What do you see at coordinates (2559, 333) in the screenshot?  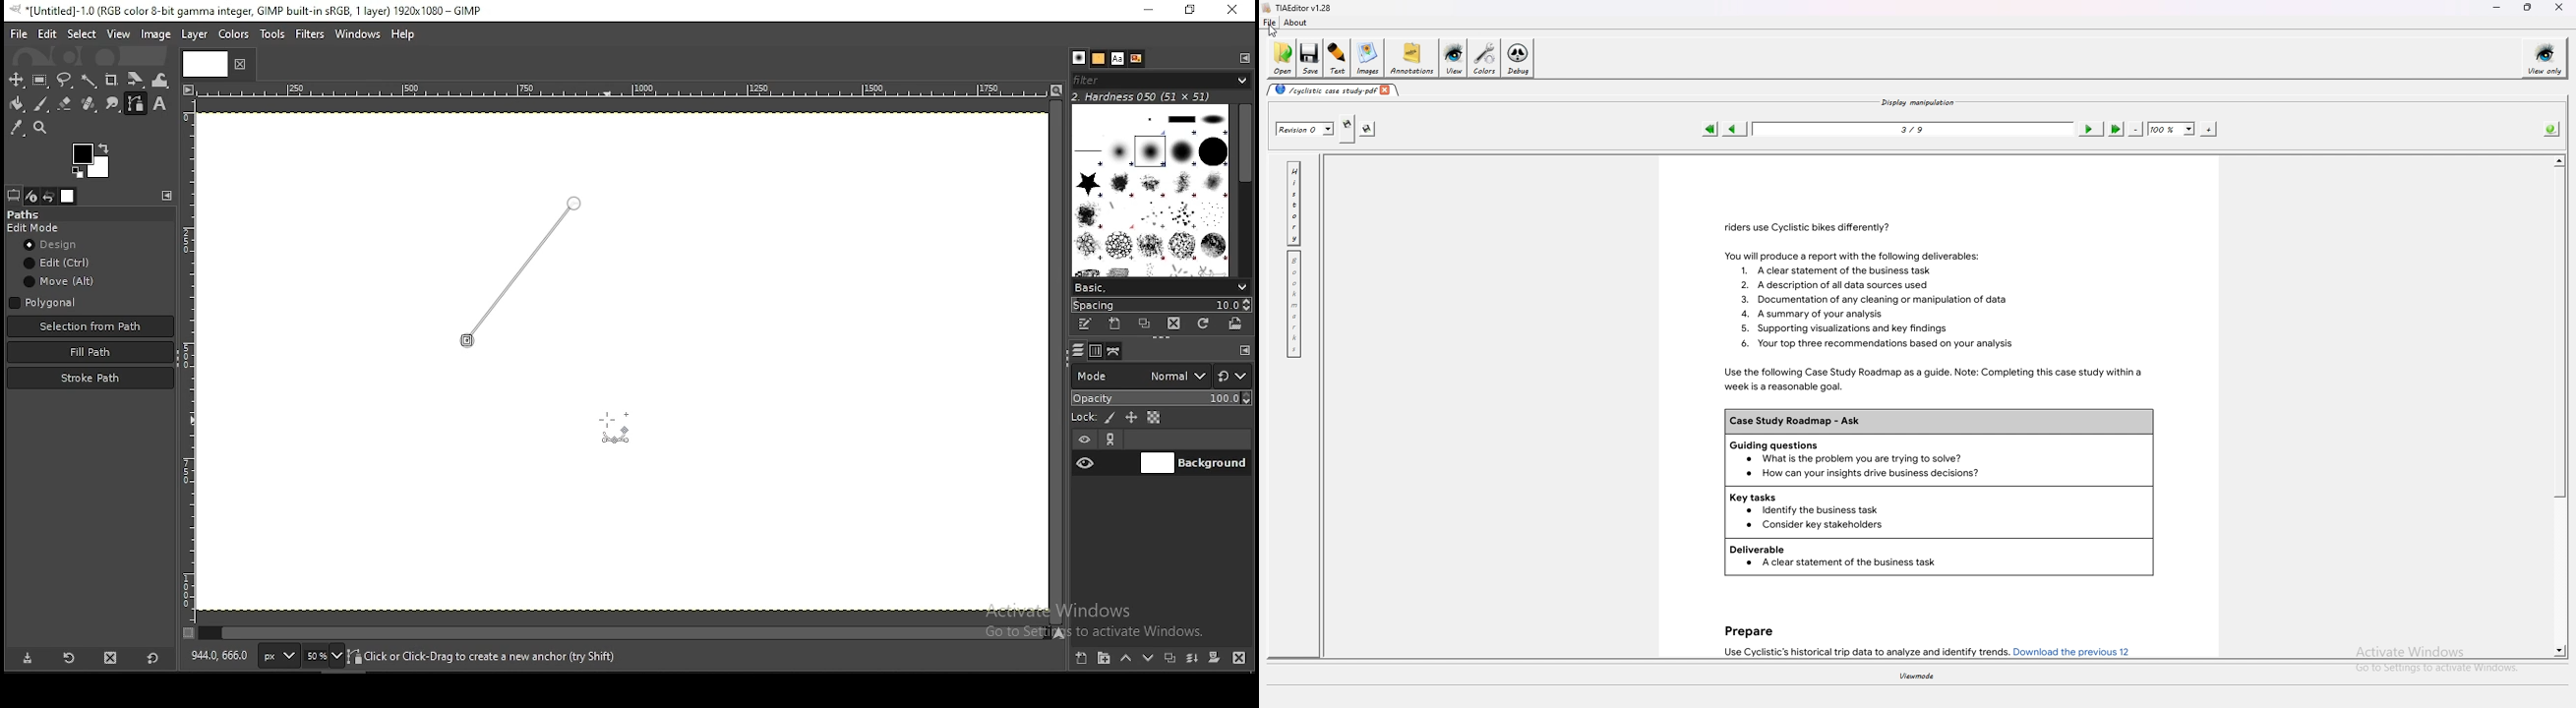 I see `scroll bar` at bounding box center [2559, 333].